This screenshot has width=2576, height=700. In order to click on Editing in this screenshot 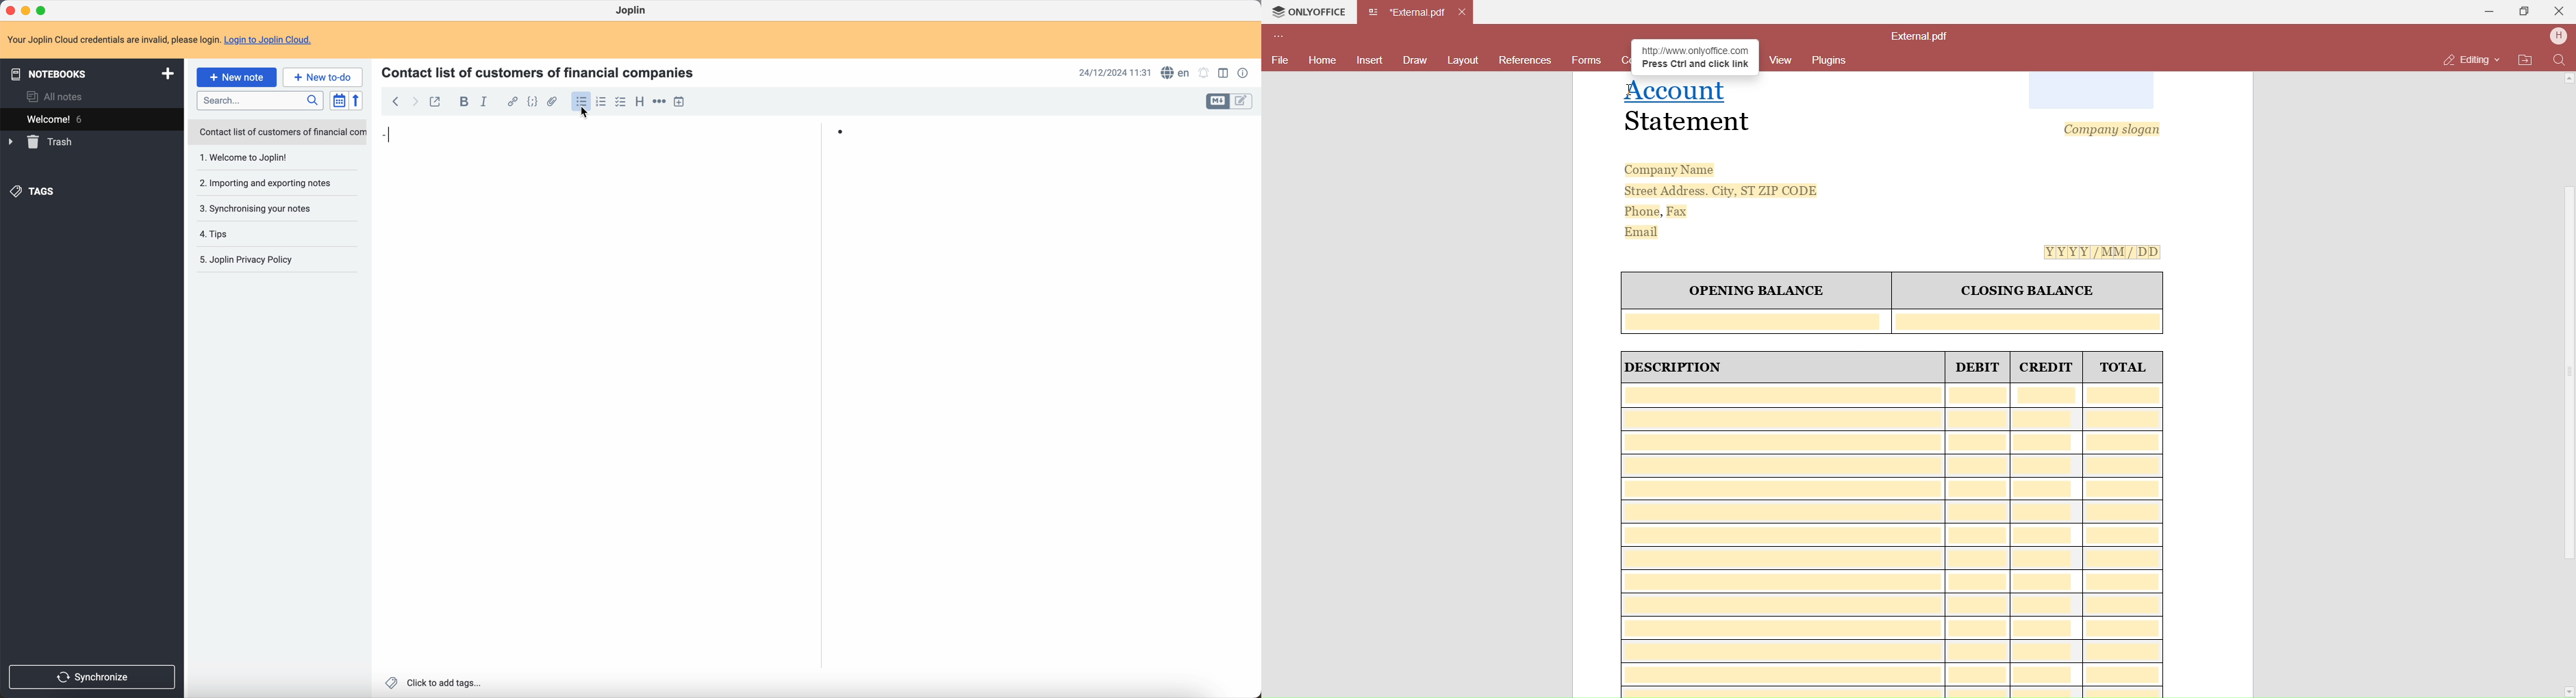, I will do `click(2470, 60)`.